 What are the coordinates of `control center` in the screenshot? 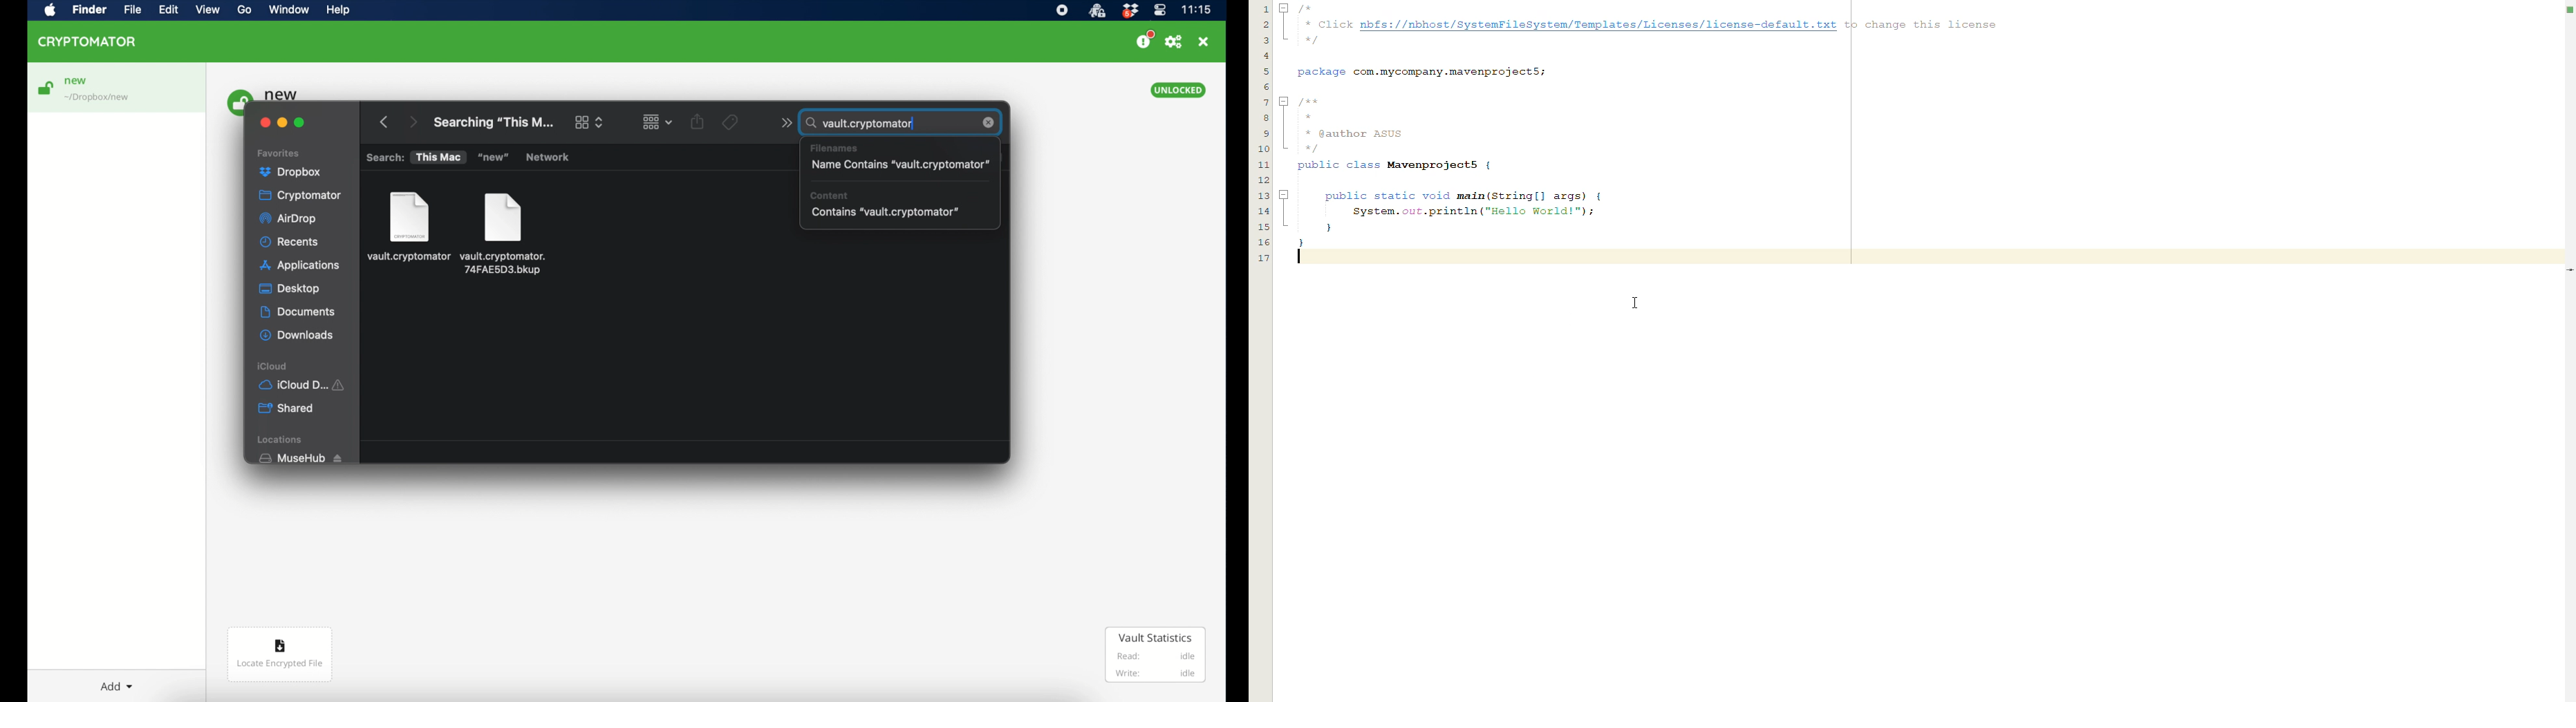 It's located at (1160, 10).